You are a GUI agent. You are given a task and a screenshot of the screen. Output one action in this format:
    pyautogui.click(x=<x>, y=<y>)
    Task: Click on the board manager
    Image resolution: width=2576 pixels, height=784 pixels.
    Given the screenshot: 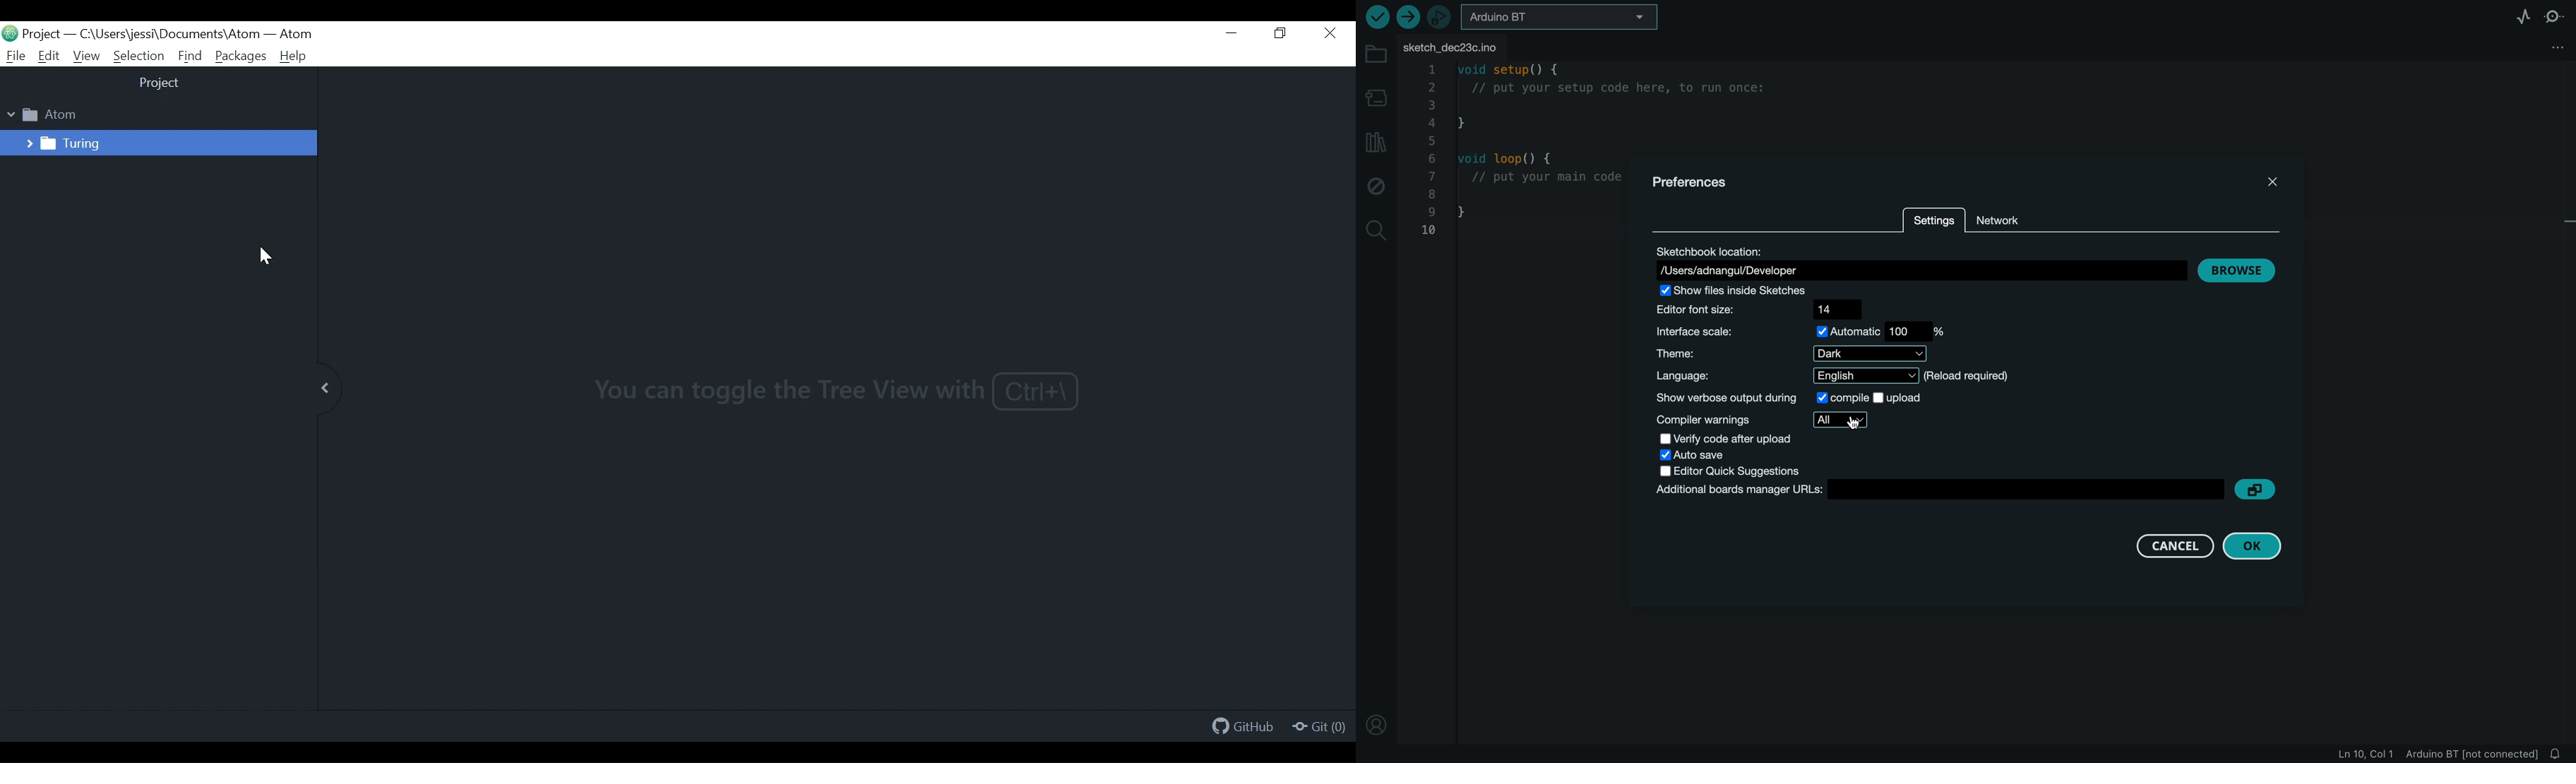 What is the action you would take?
    pyautogui.click(x=1376, y=97)
    